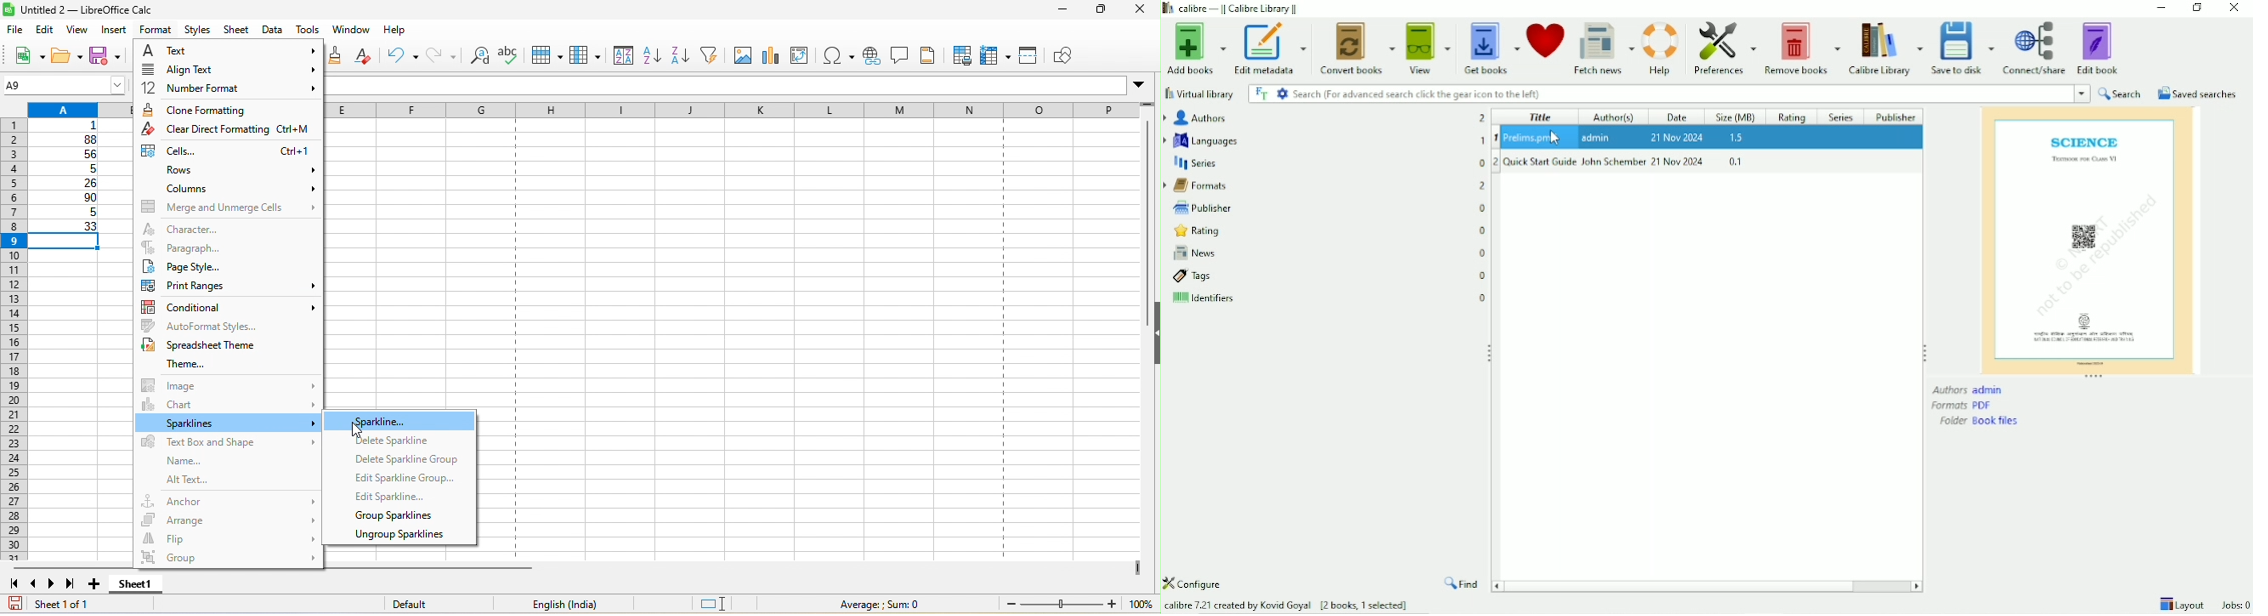 The height and width of the screenshot is (616, 2268). Describe the element at coordinates (564, 604) in the screenshot. I see `text language` at that location.